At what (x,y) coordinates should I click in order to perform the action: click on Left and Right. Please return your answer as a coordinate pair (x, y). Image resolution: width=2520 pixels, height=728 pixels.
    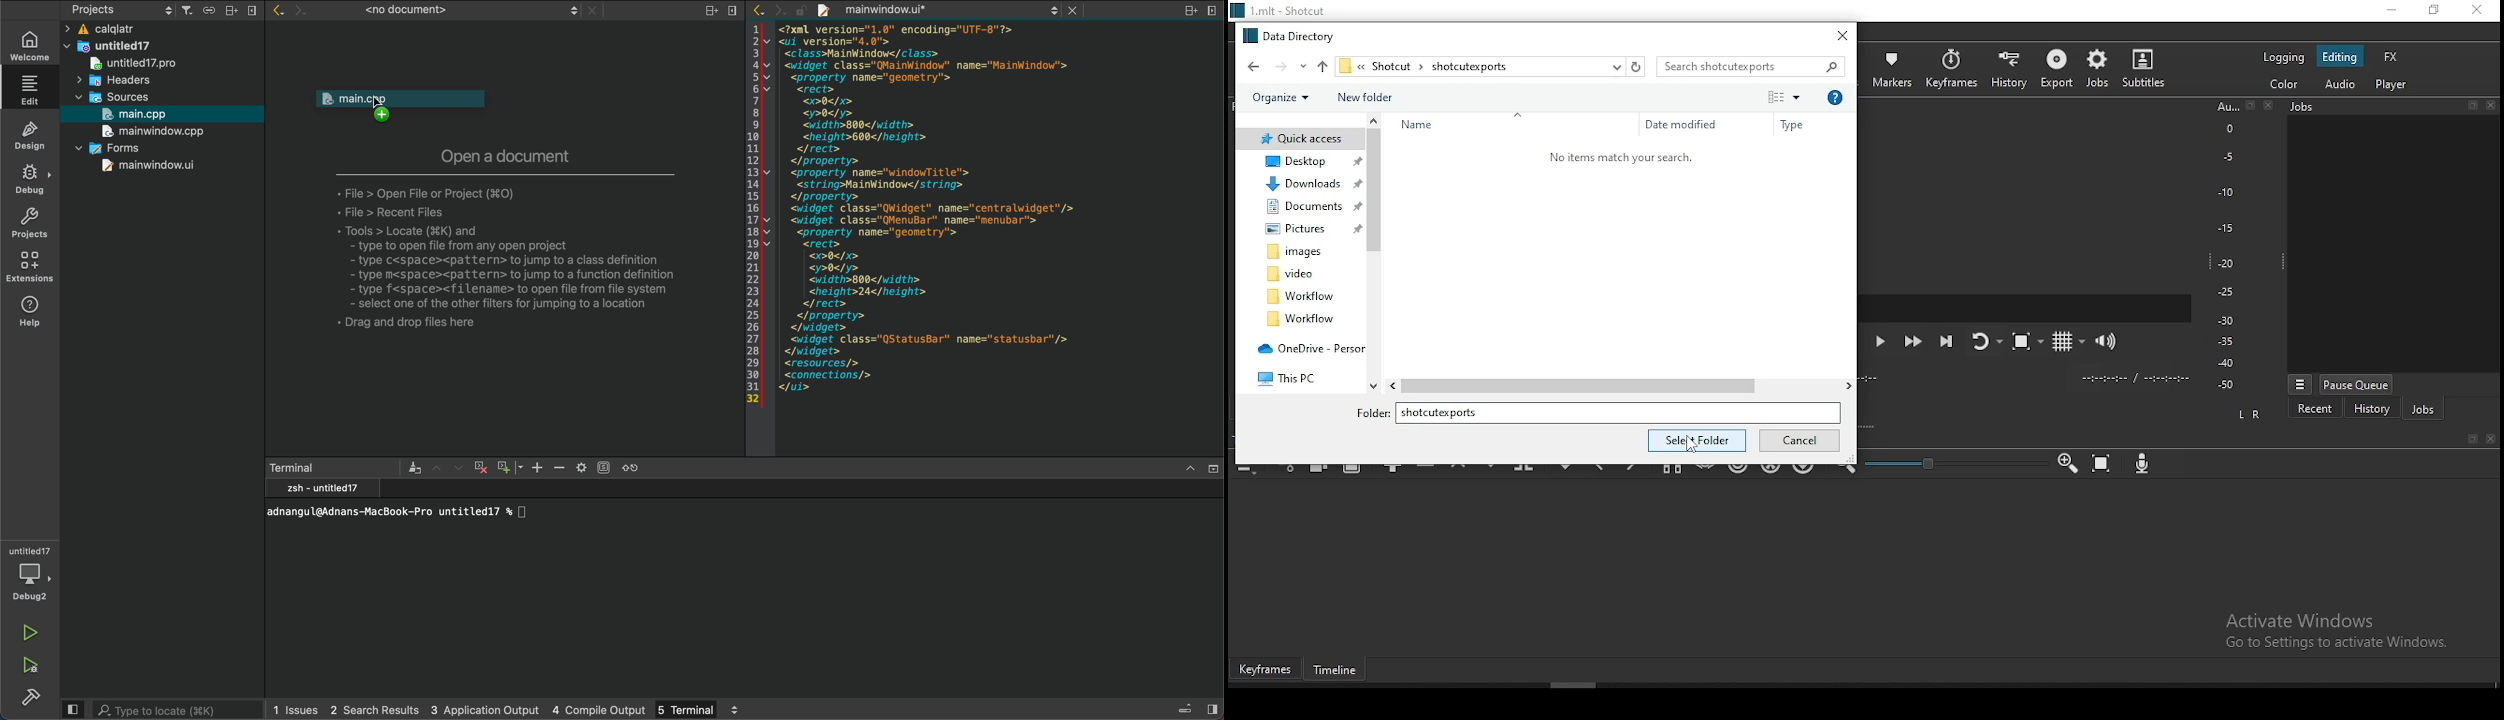
    Looking at the image, I should click on (2252, 414).